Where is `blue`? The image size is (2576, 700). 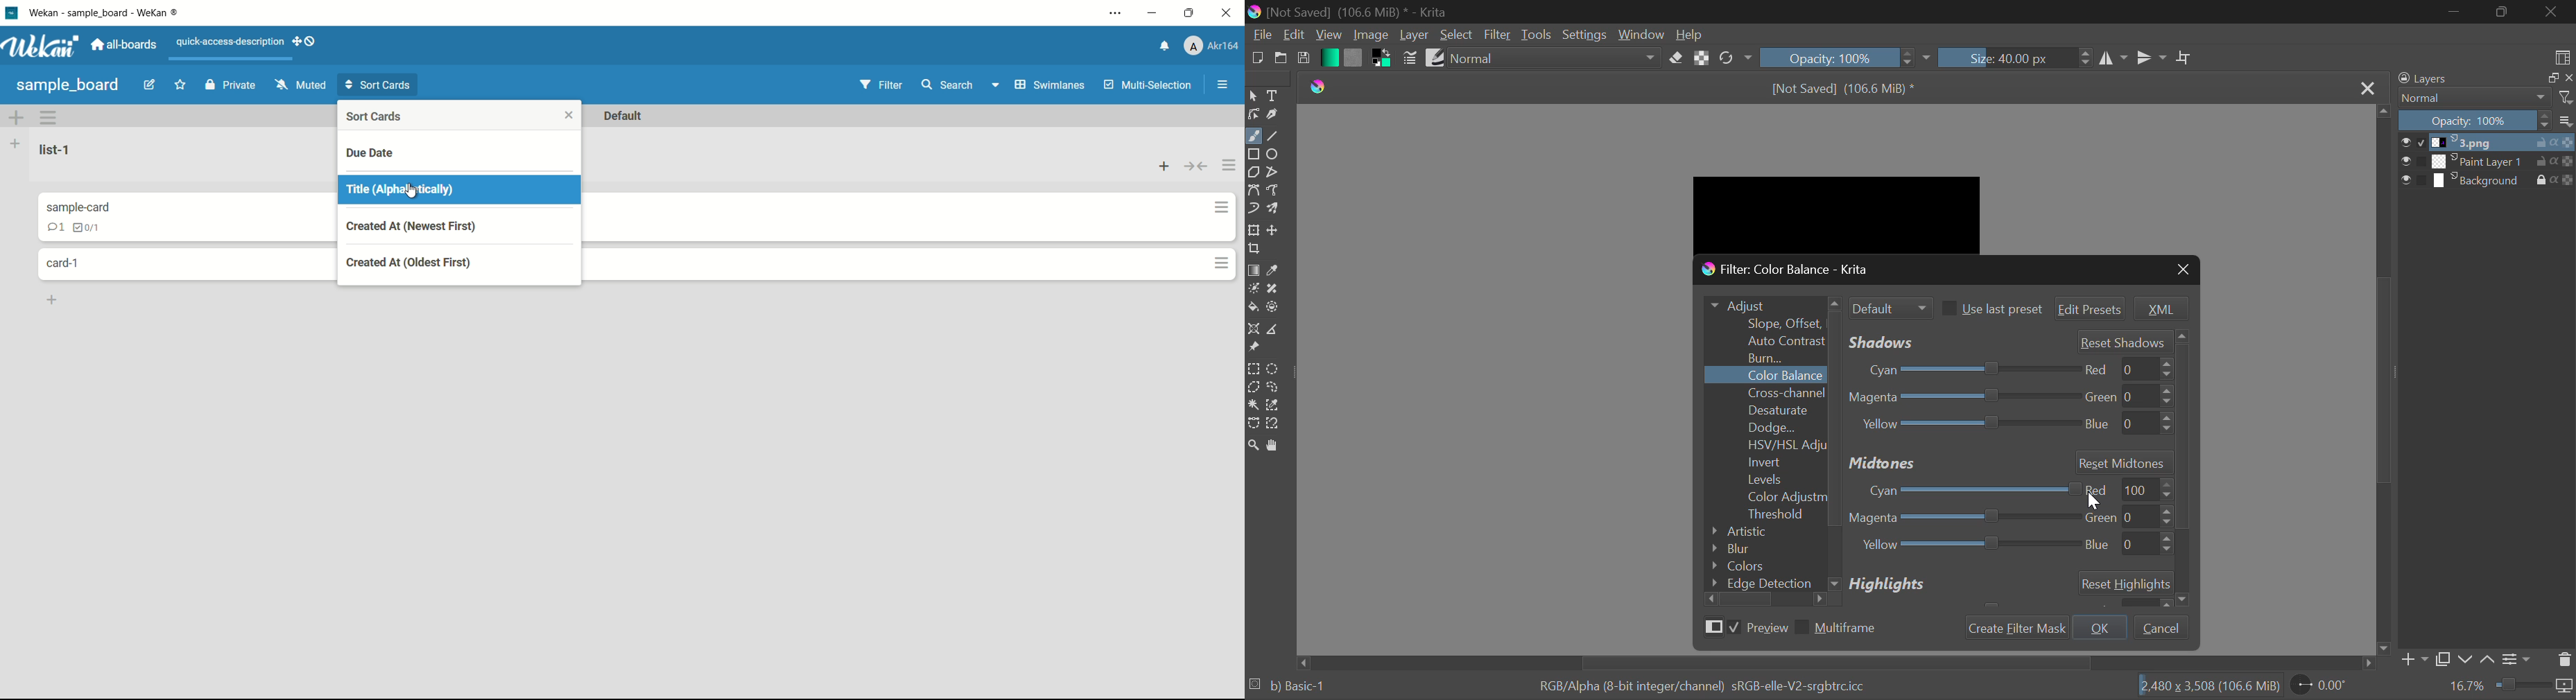 blue is located at coordinates (2126, 424).